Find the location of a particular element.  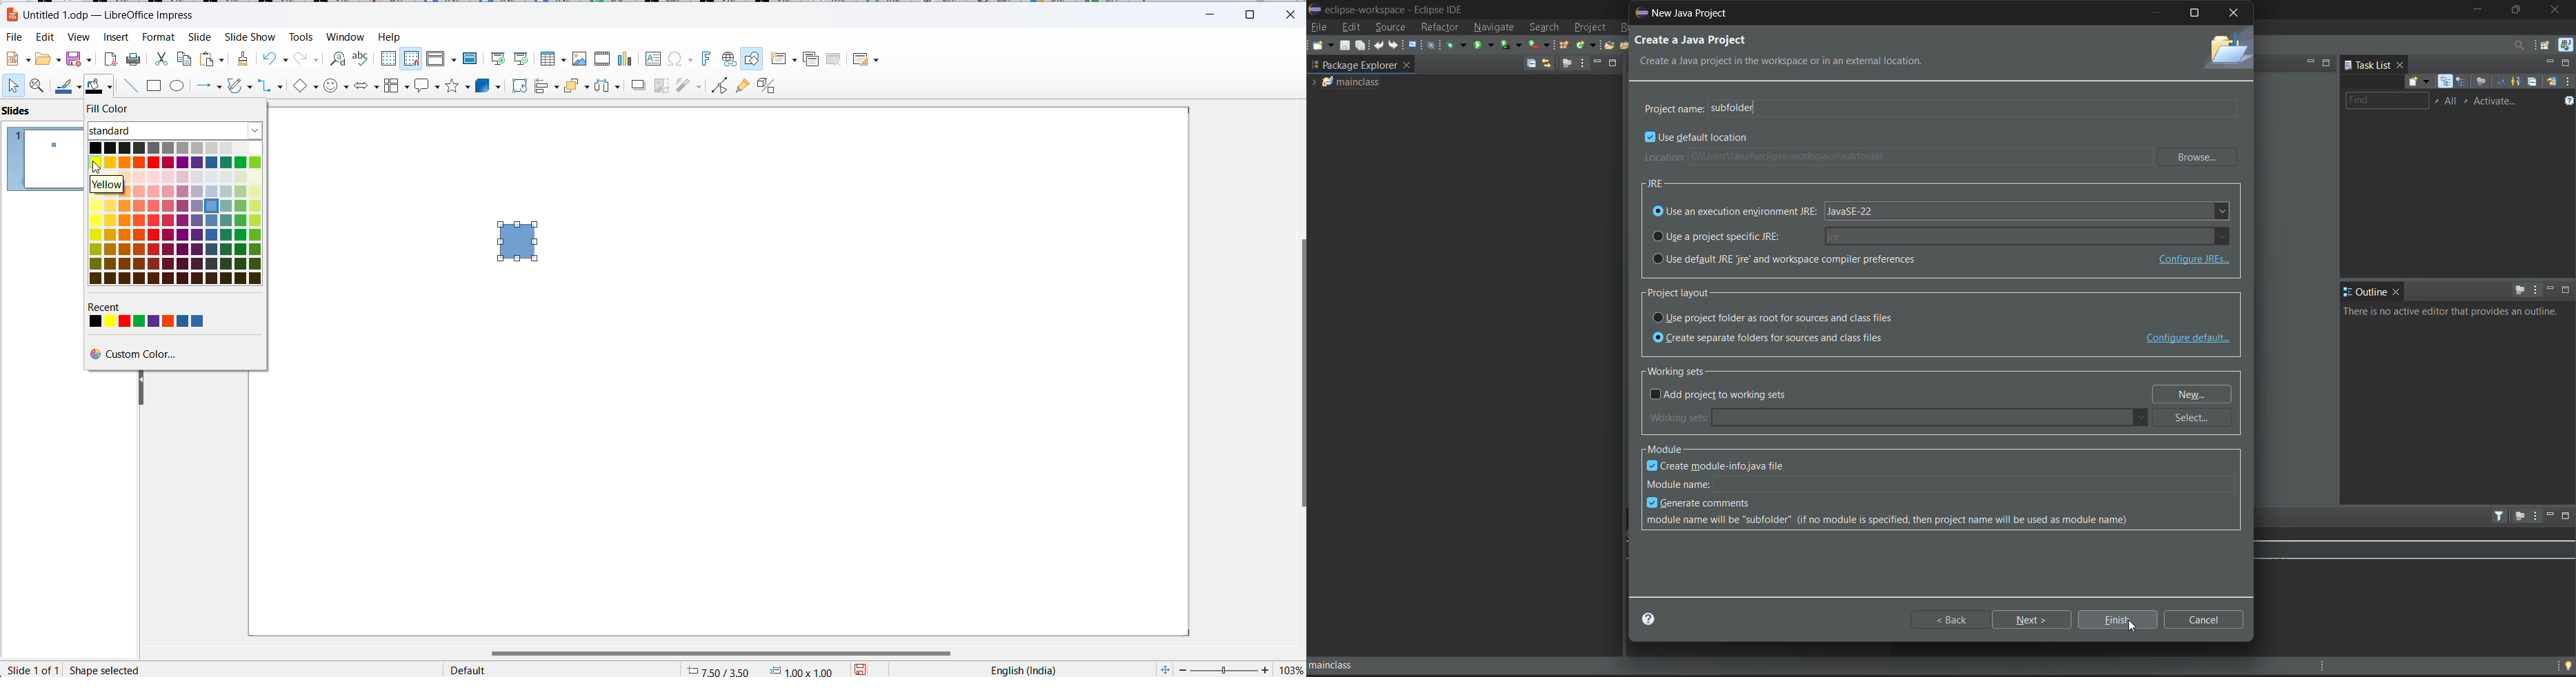

undo is located at coordinates (279, 59).